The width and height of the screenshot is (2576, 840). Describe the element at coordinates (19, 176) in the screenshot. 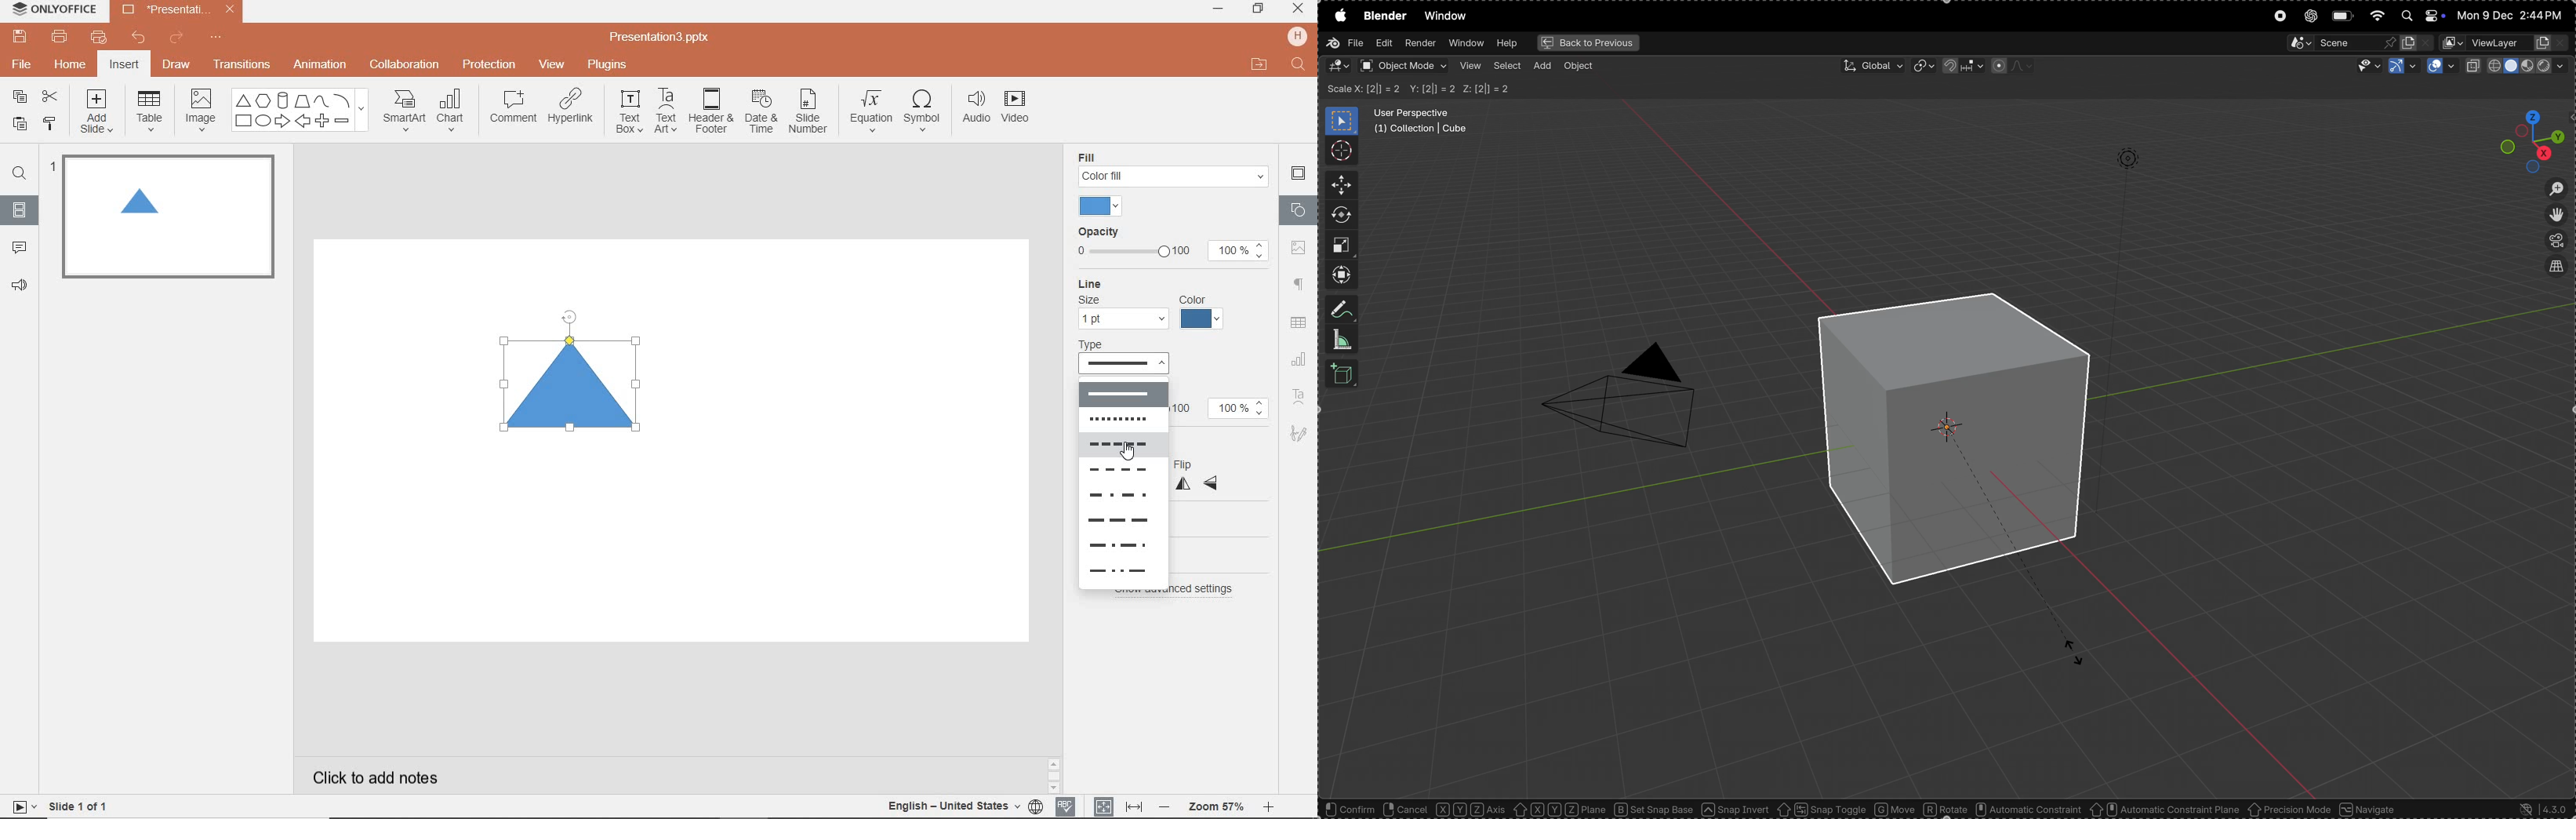

I see `FIND` at that location.